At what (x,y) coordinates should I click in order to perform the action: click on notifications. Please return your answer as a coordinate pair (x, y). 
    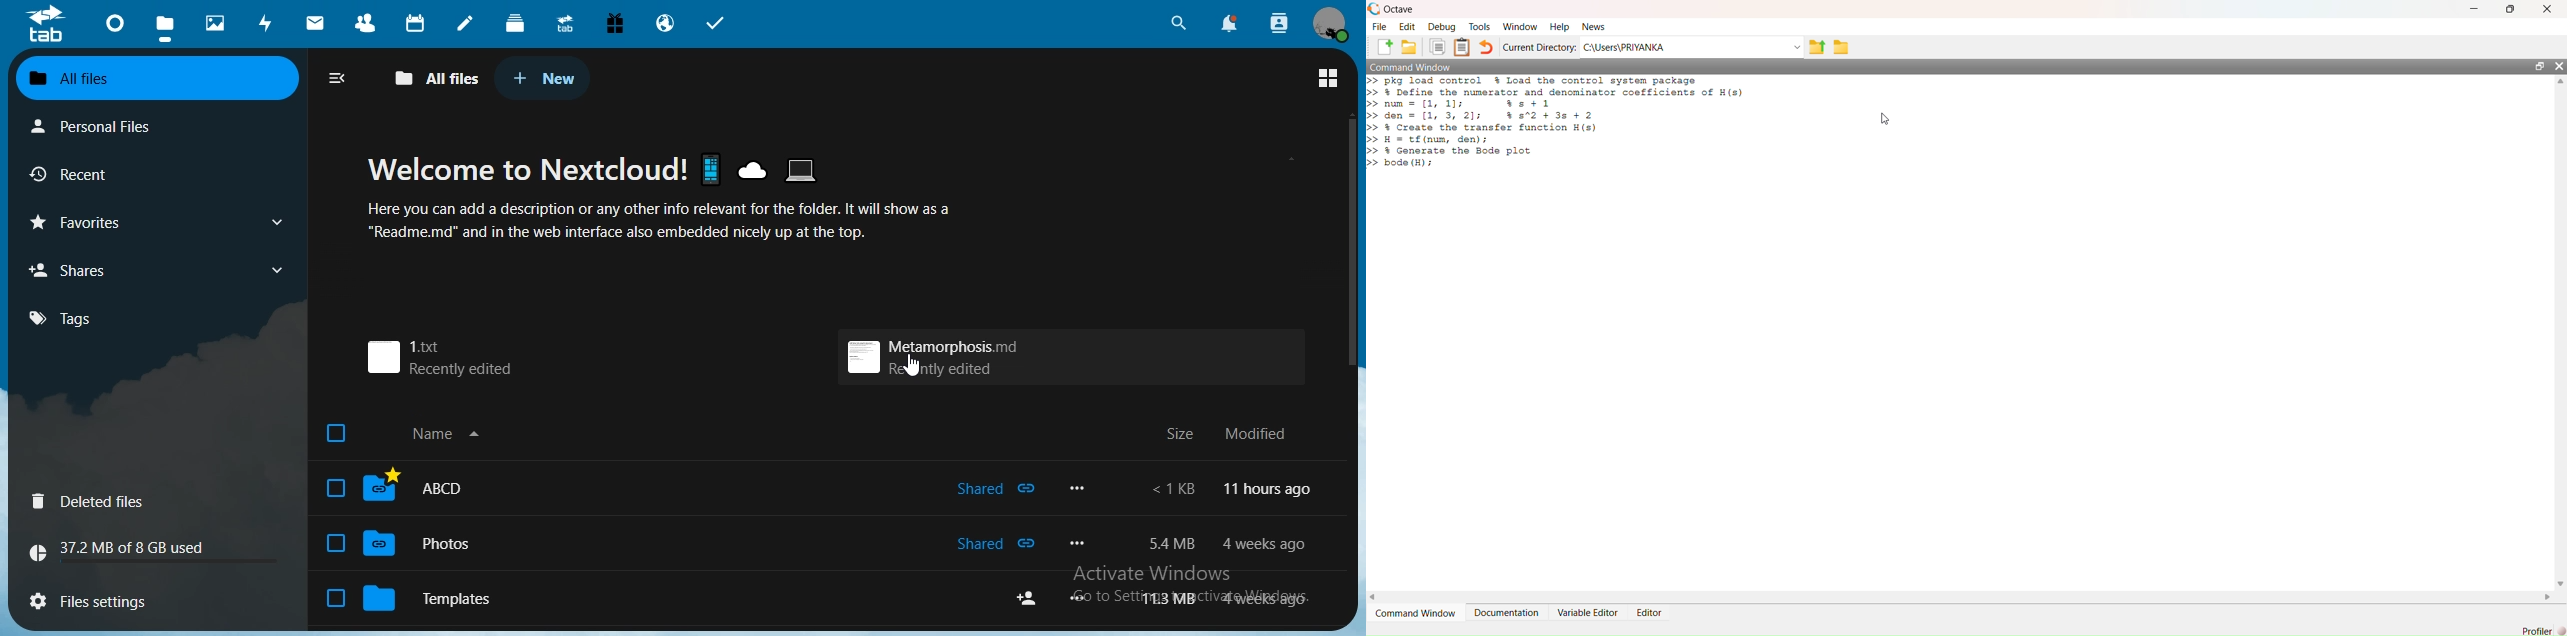
    Looking at the image, I should click on (1229, 22).